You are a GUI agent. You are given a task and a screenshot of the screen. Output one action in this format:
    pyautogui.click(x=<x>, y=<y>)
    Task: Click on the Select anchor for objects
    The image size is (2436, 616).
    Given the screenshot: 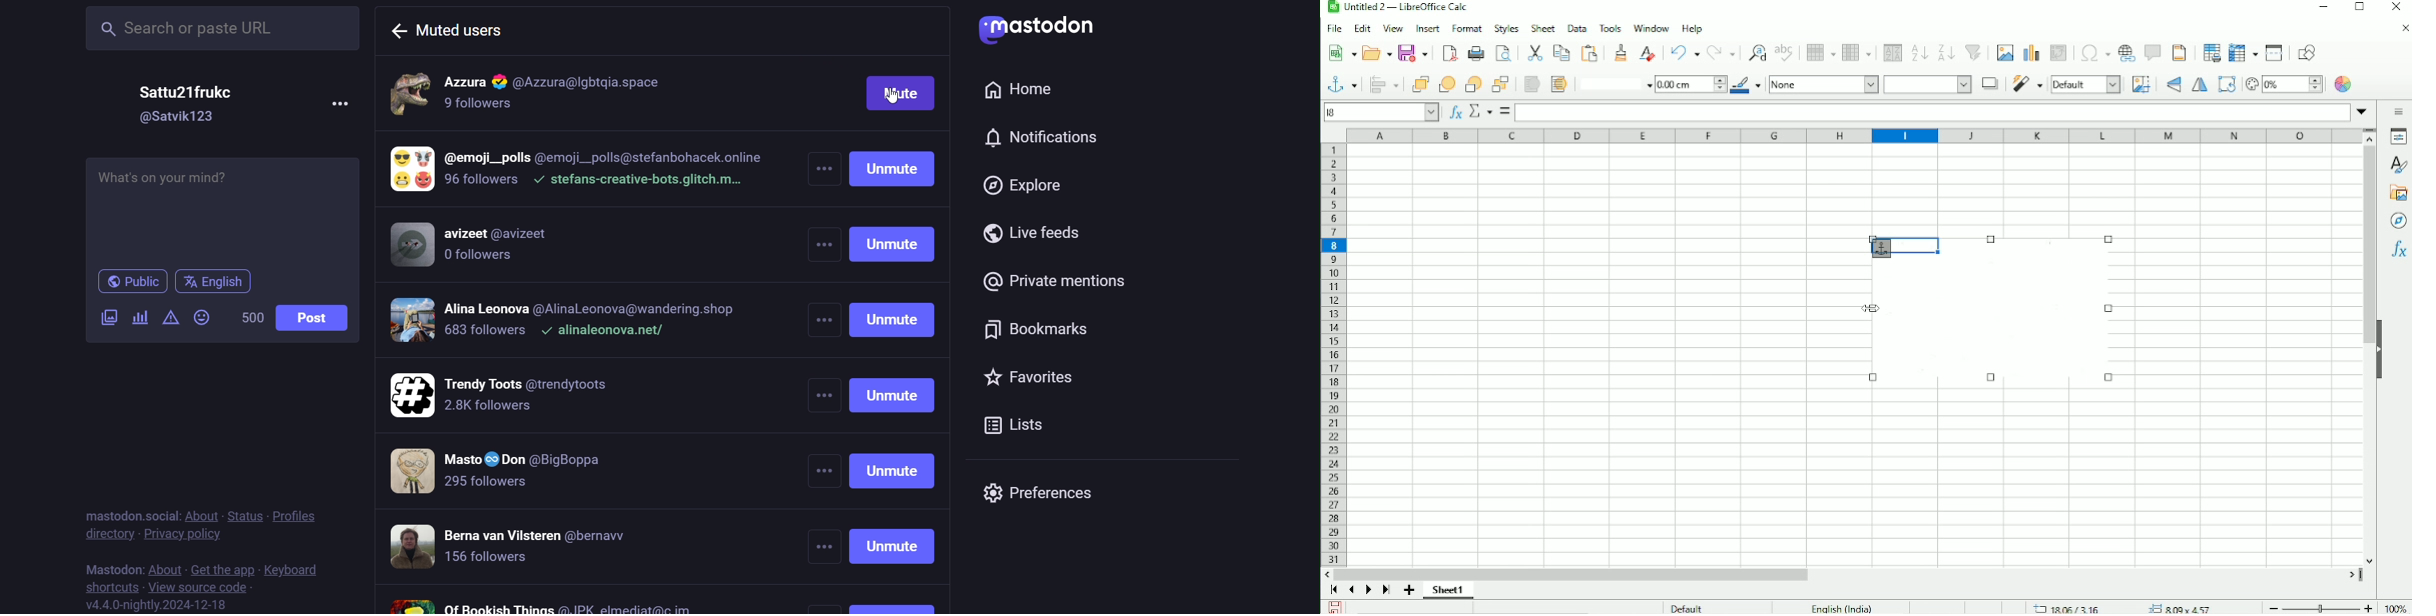 What is the action you would take?
    pyautogui.click(x=1340, y=83)
    